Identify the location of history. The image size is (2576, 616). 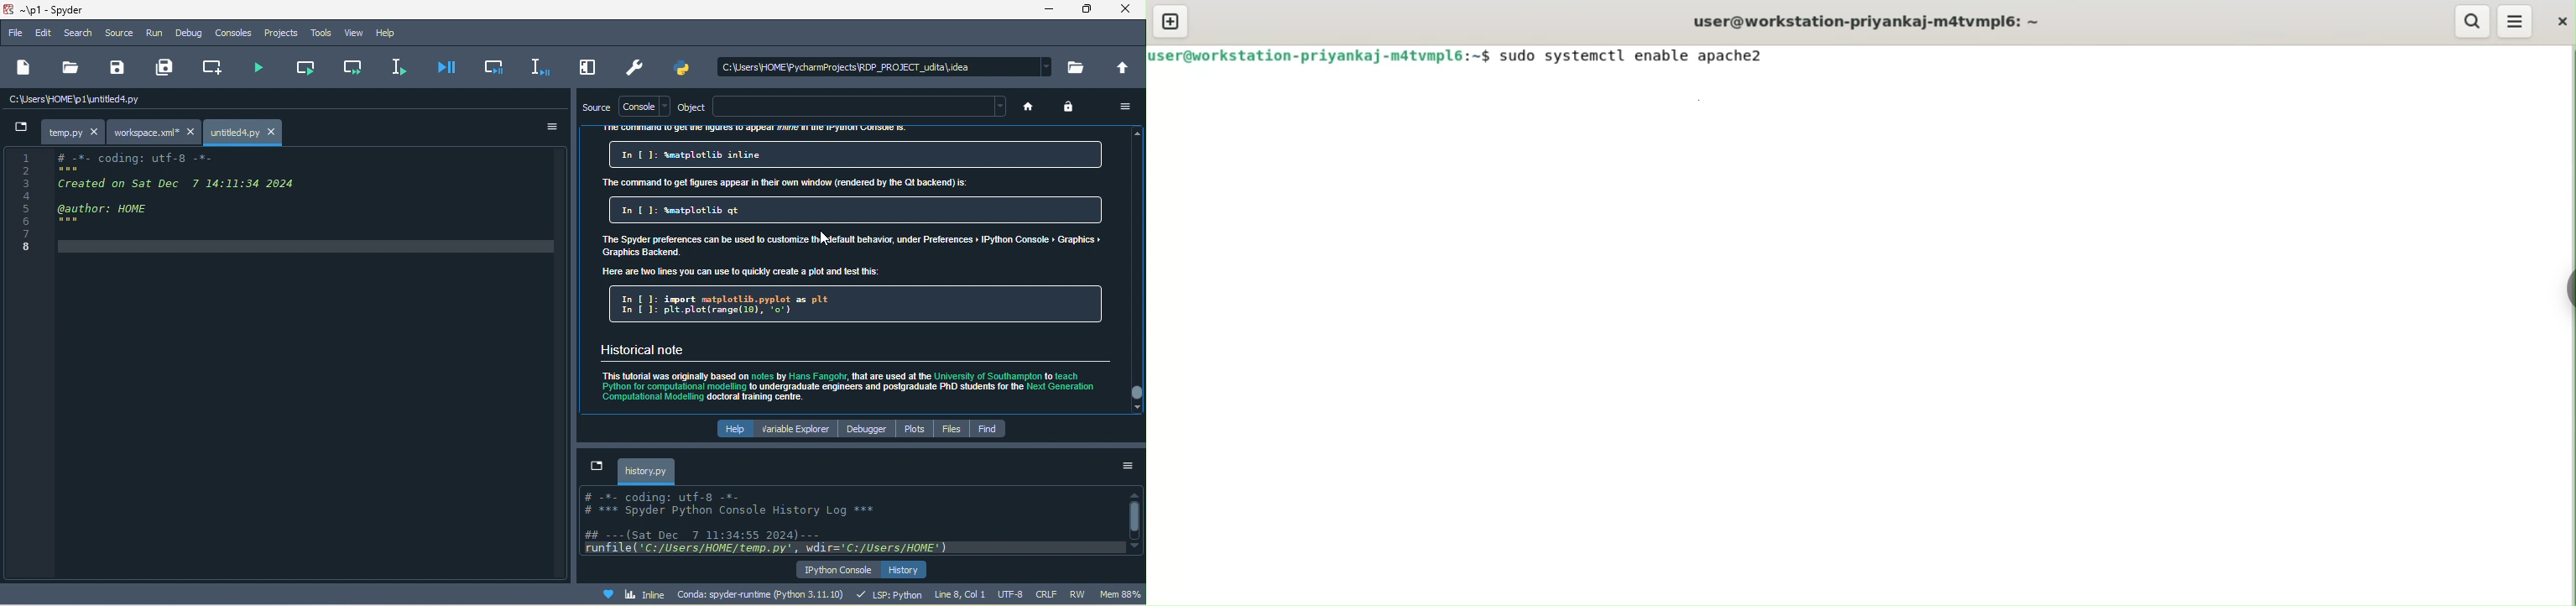
(905, 570).